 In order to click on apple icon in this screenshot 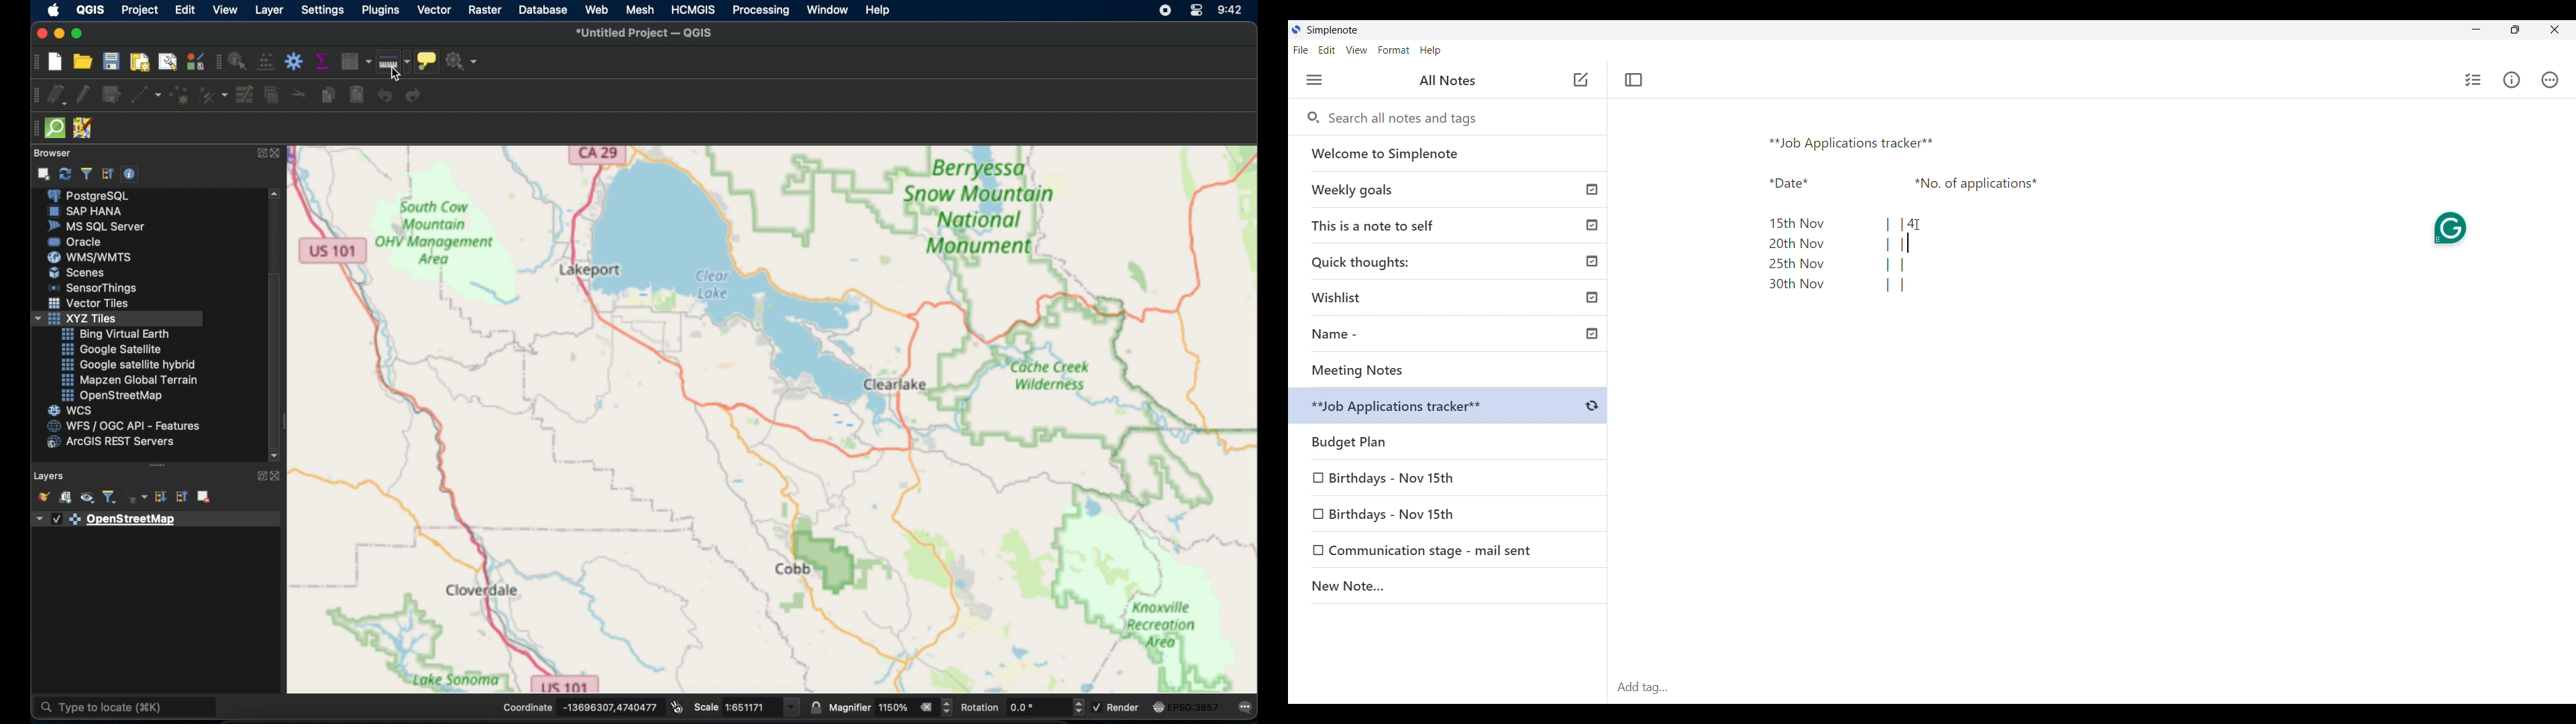, I will do `click(54, 10)`.